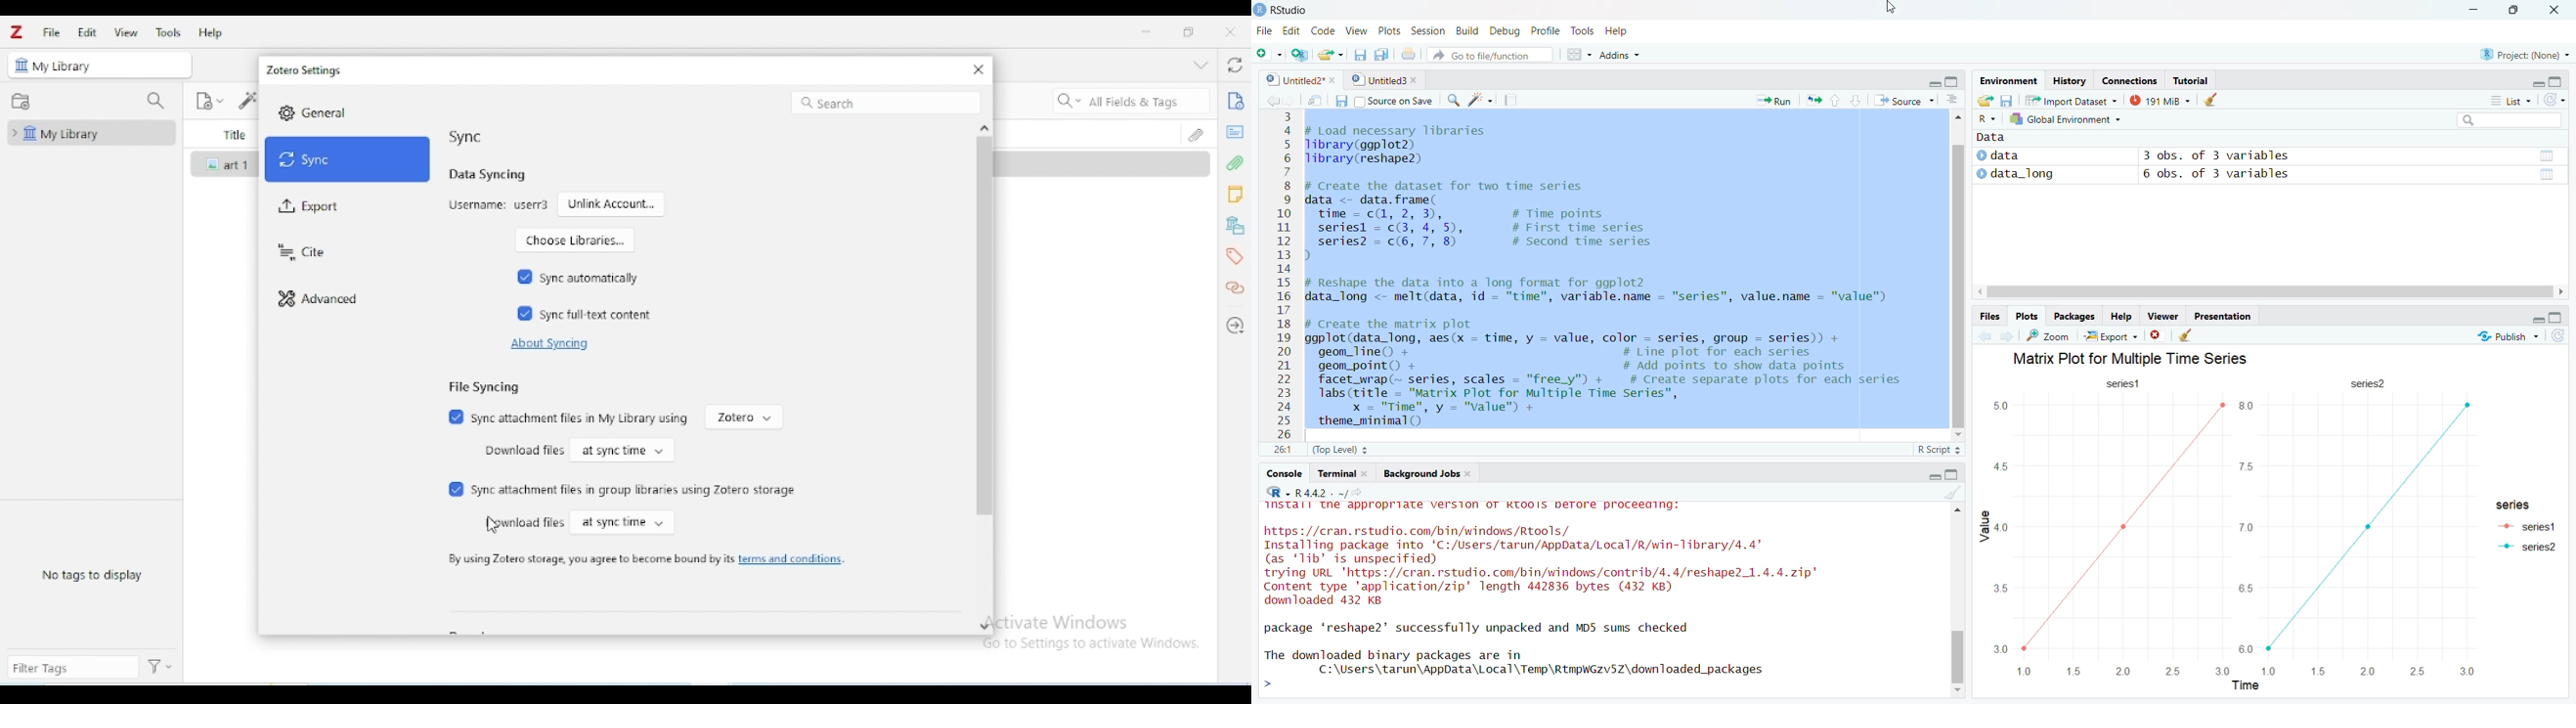 Image resolution: width=2576 pixels, height=728 pixels. Describe the element at coordinates (2127, 383) in the screenshot. I see `series1` at that location.